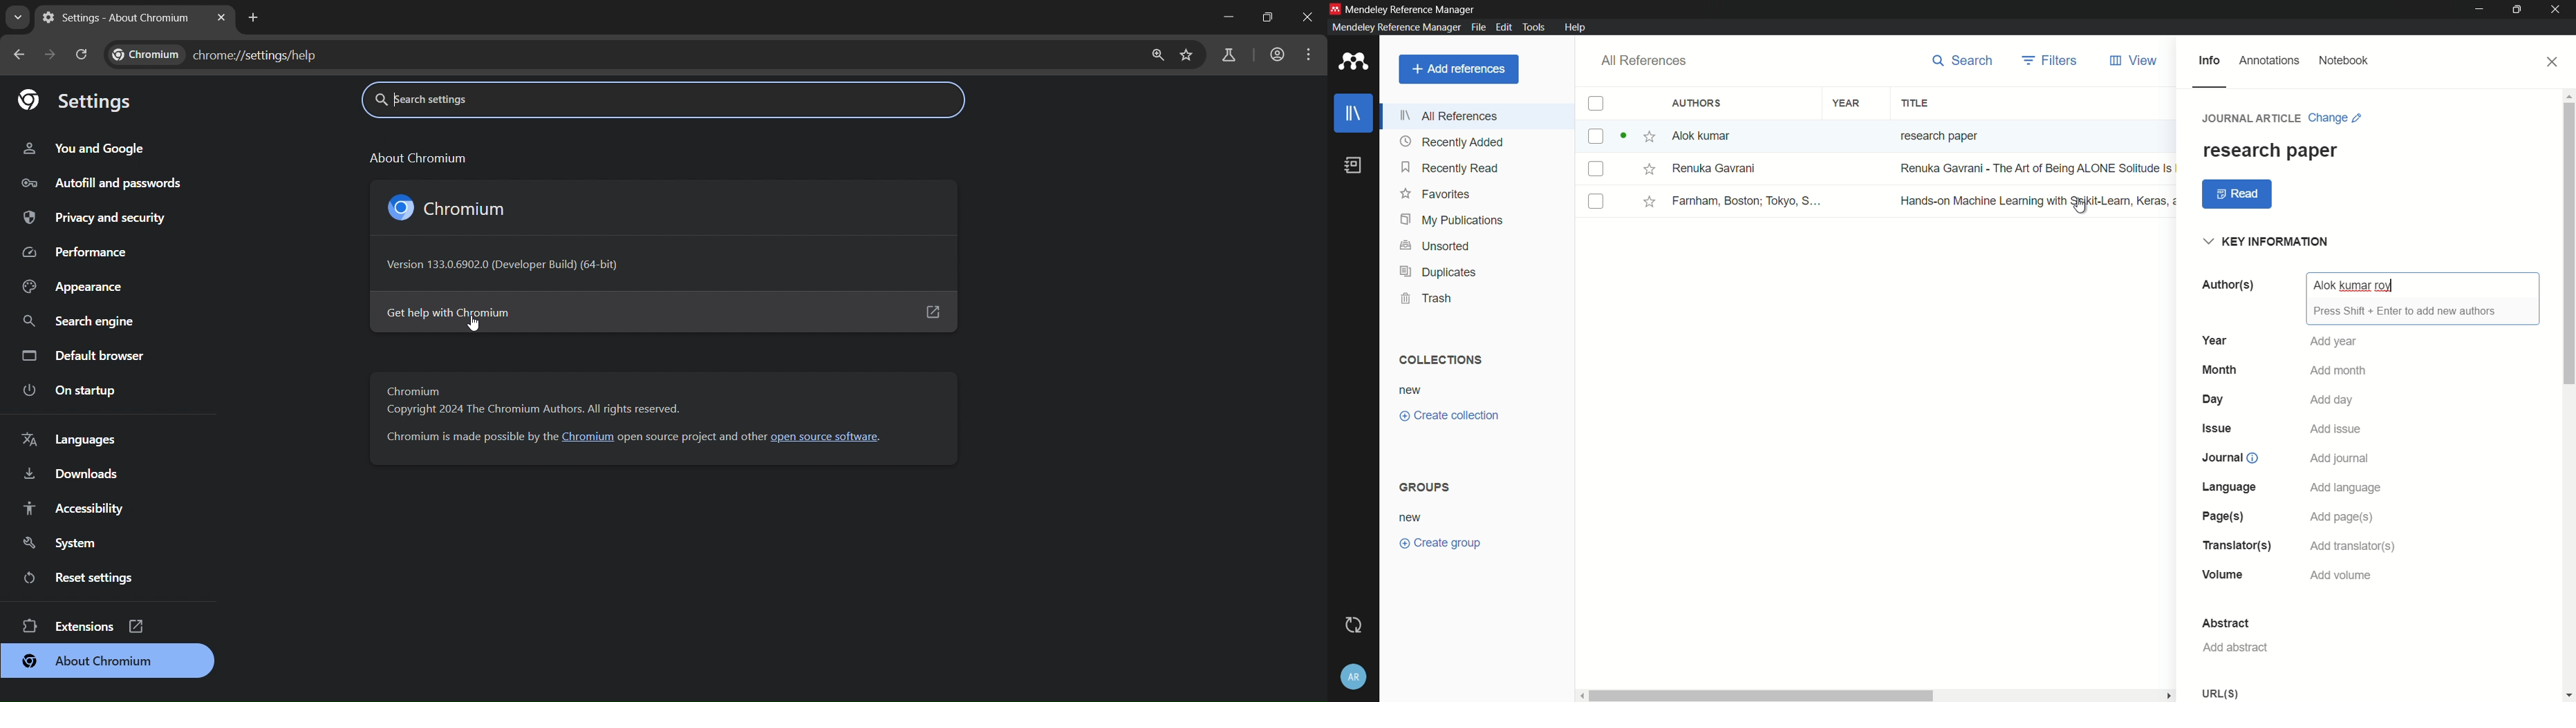 The image size is (2576, 728). I want to click on edit menu, so click(1502, 27).